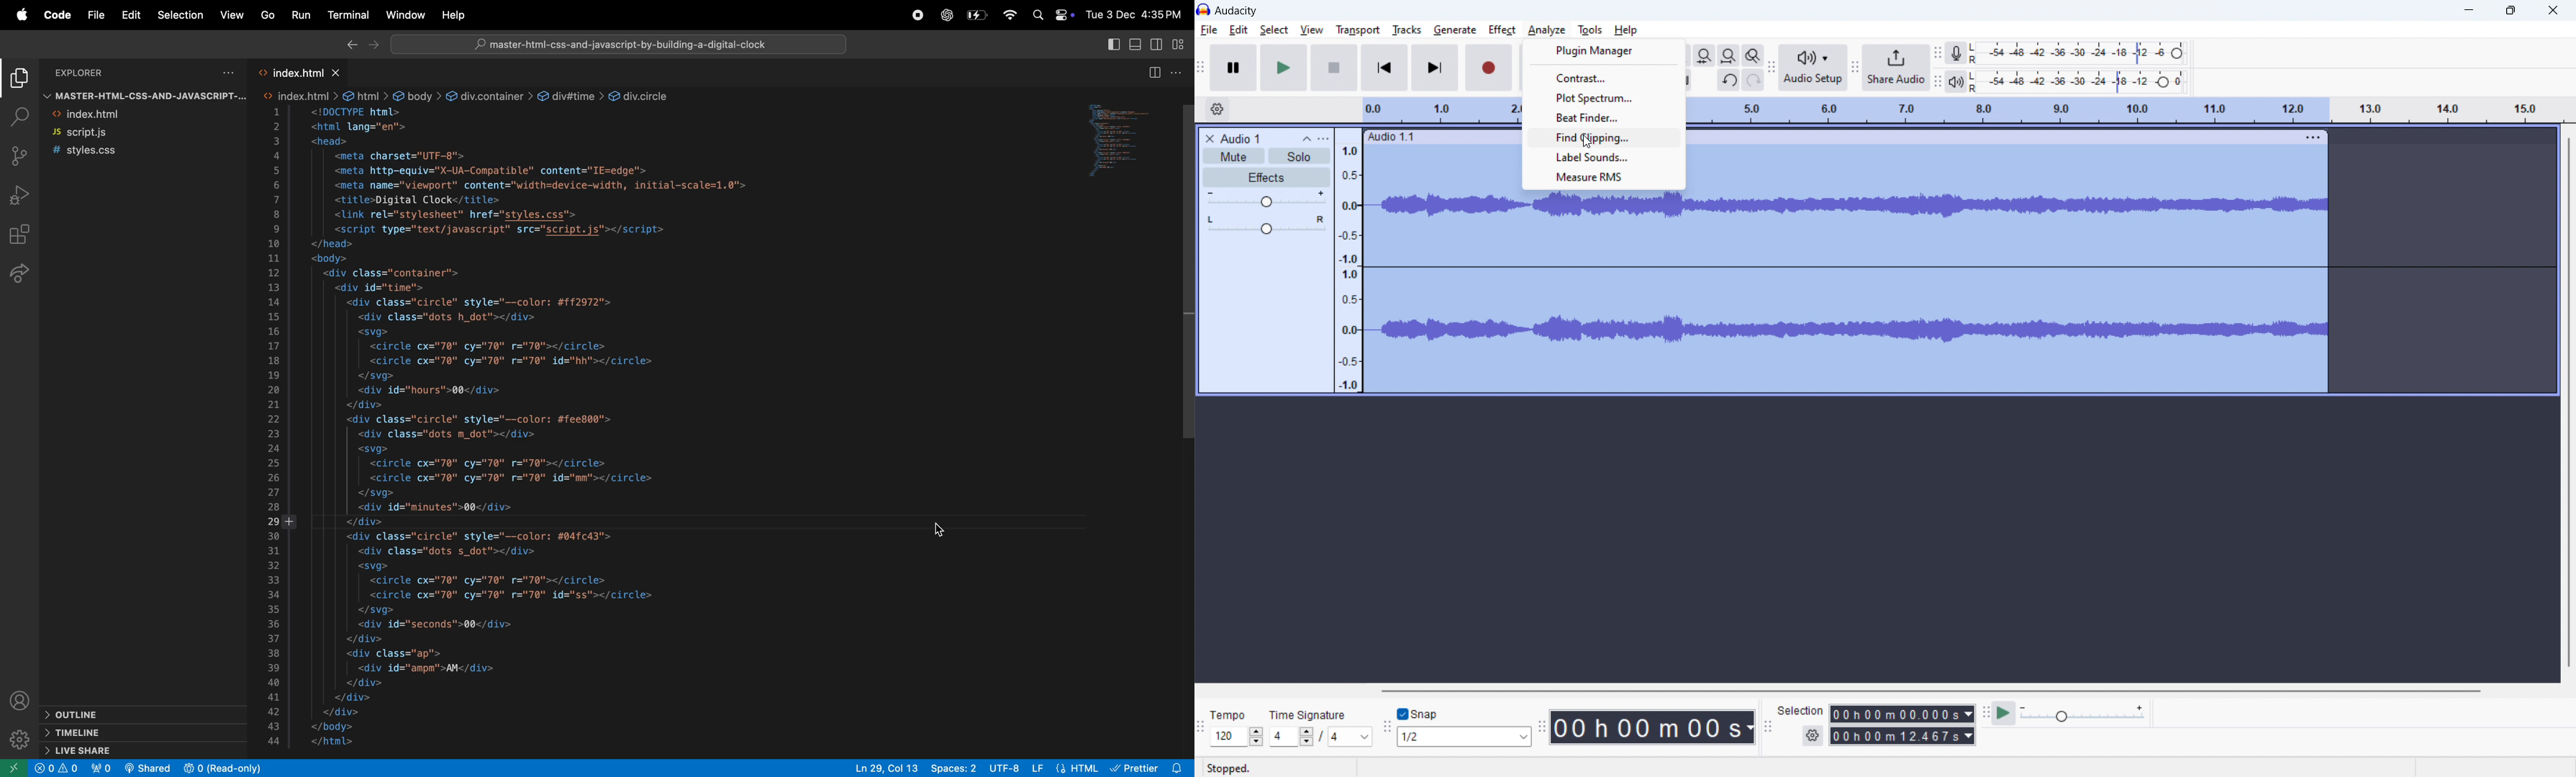 This screenshot has height=784, width=2576. What do you see at coordinates (1438, 108) in the screenshot?
I see `Timeline` at bounding box center [1438, 108].